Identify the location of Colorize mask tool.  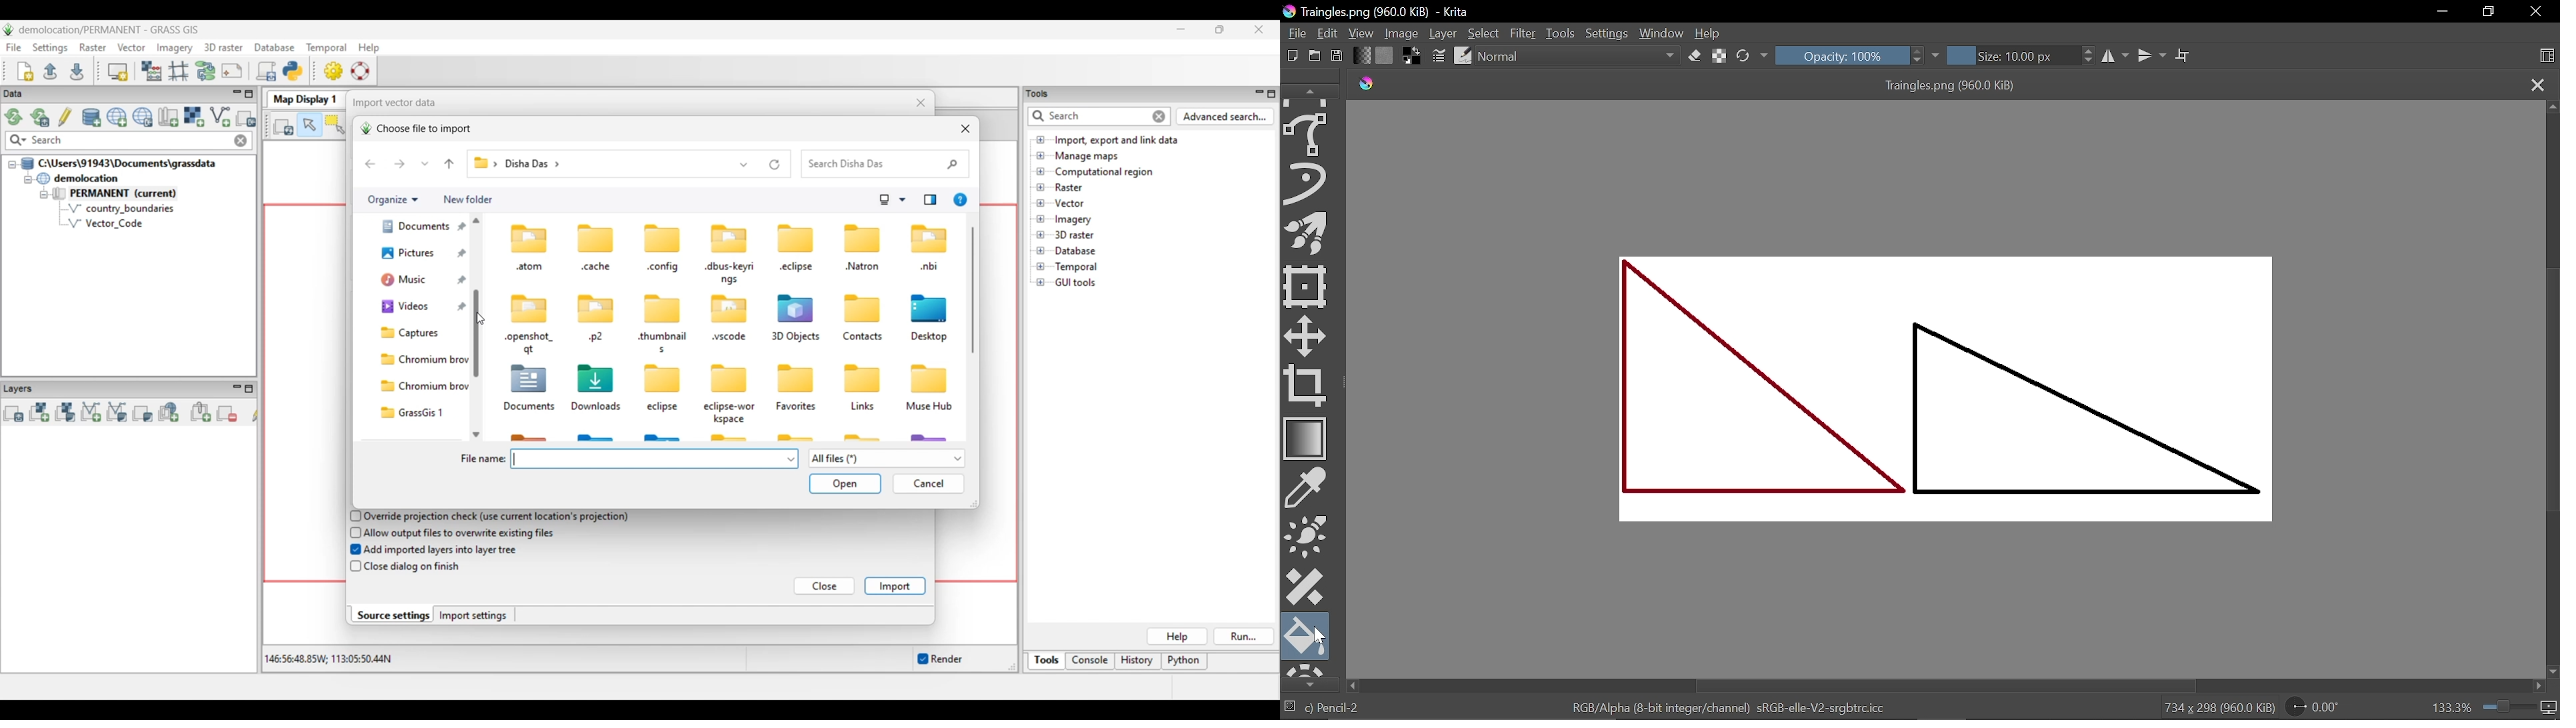
(1308, 536).